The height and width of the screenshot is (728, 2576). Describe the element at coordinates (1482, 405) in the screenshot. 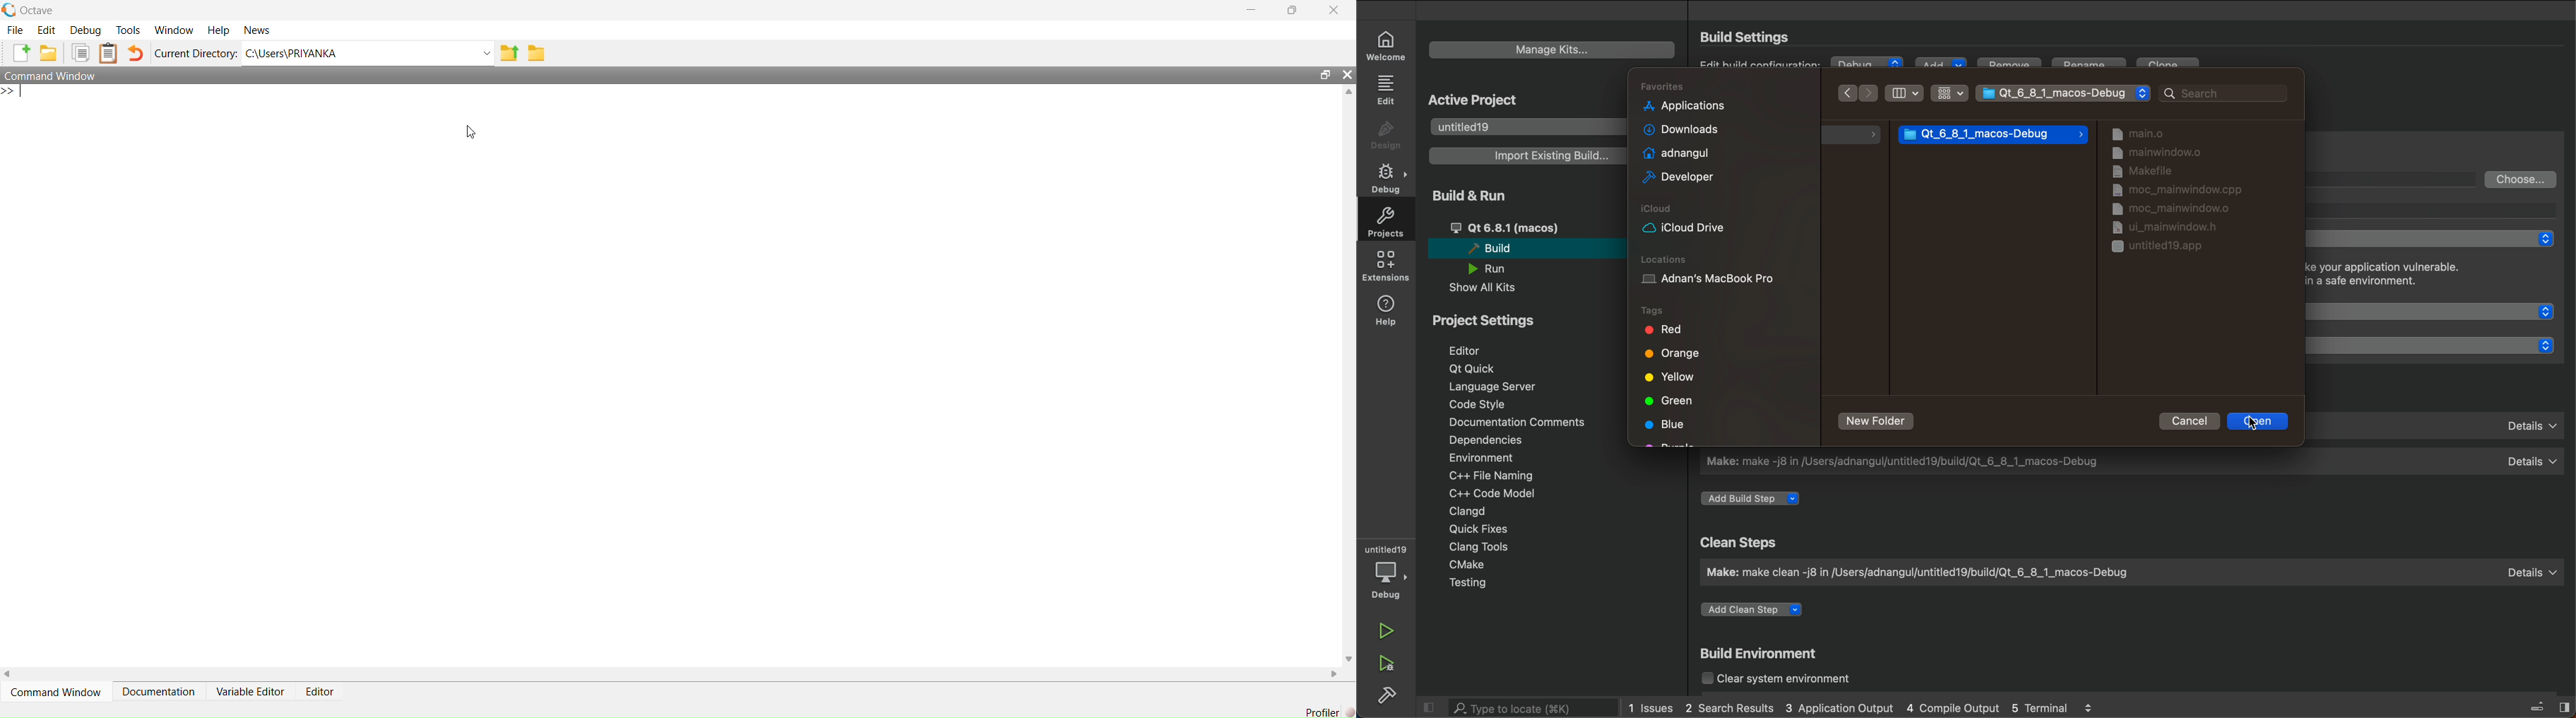

I see `code style` at that location.